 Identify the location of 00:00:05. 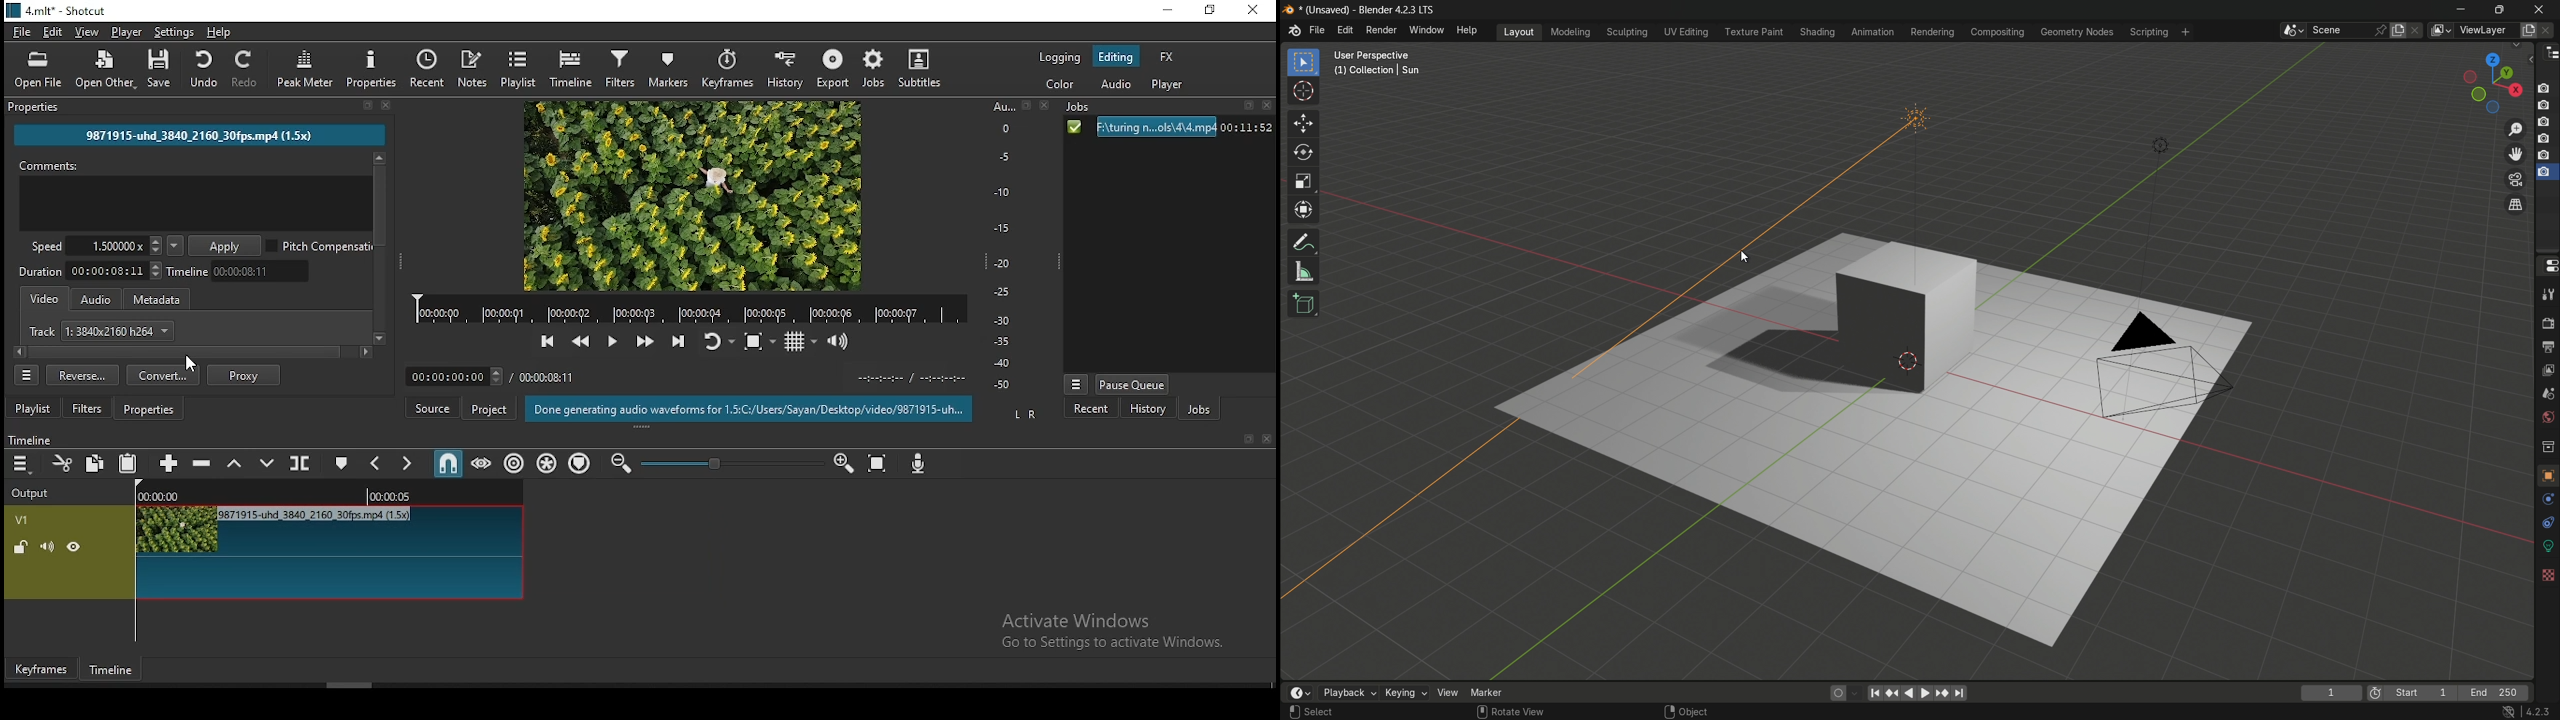
(389, 495).